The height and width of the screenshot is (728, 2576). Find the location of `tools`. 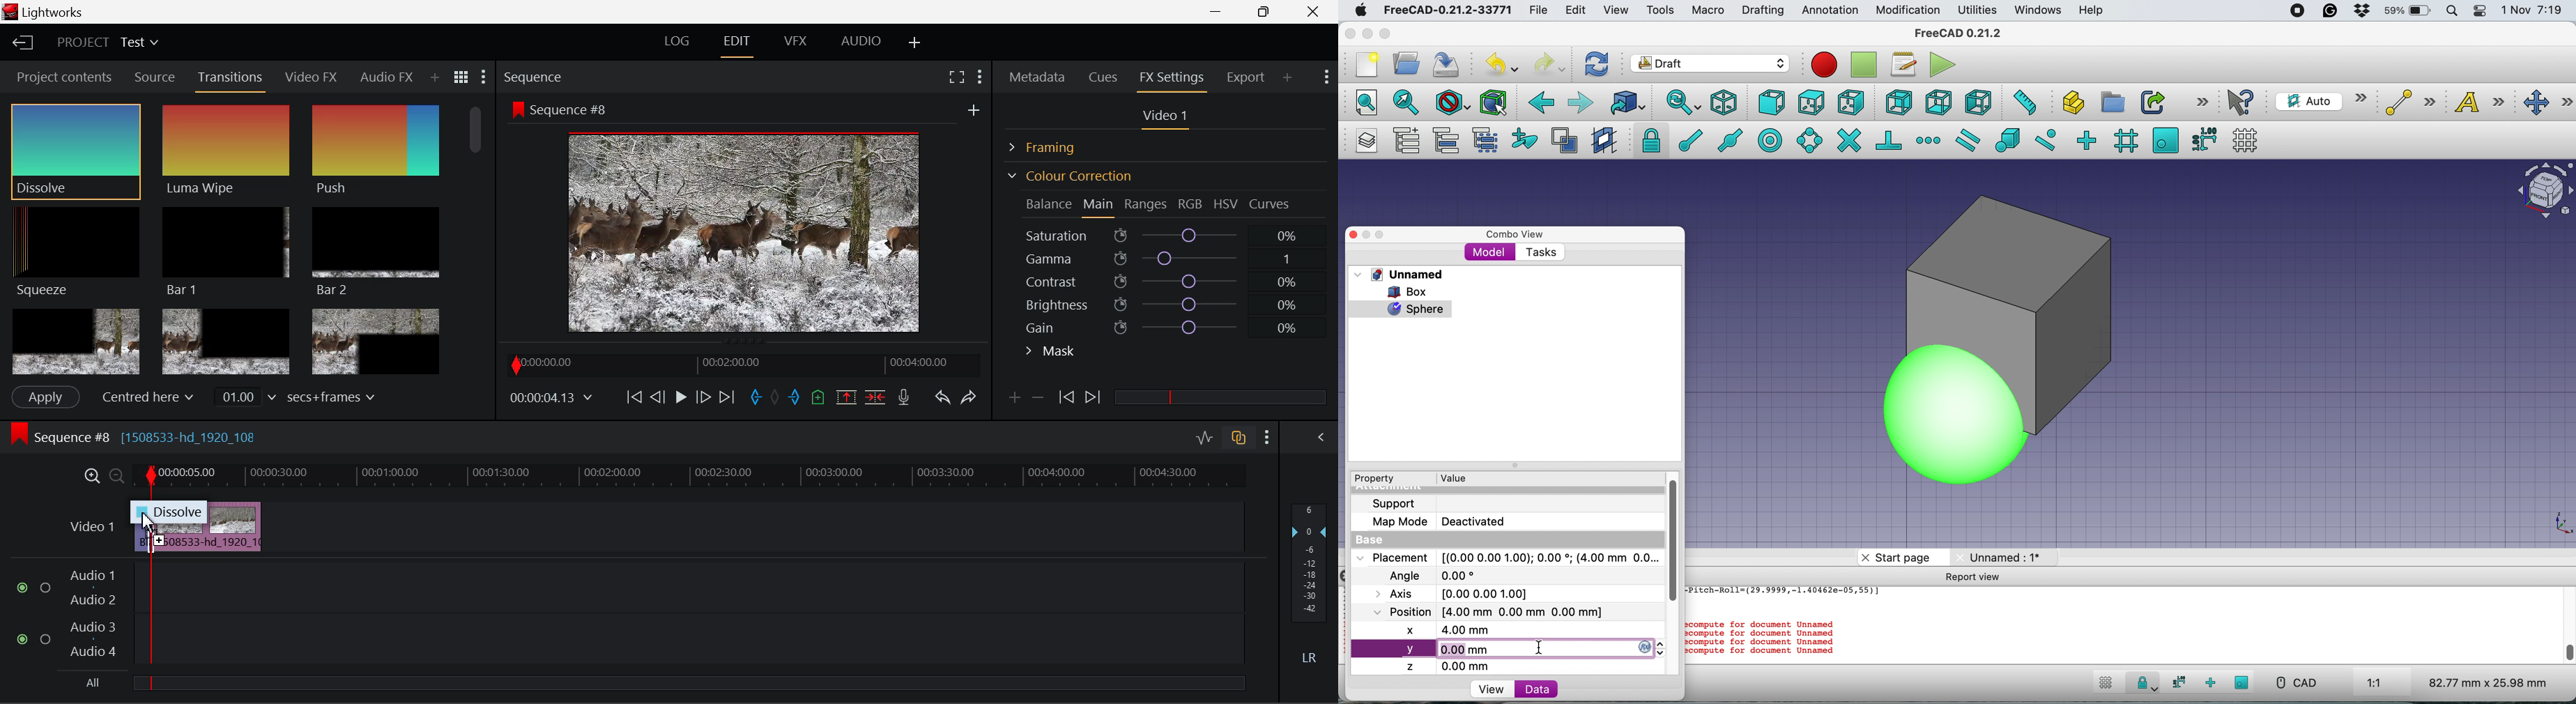

tools is located at coordinates (1660, 11).